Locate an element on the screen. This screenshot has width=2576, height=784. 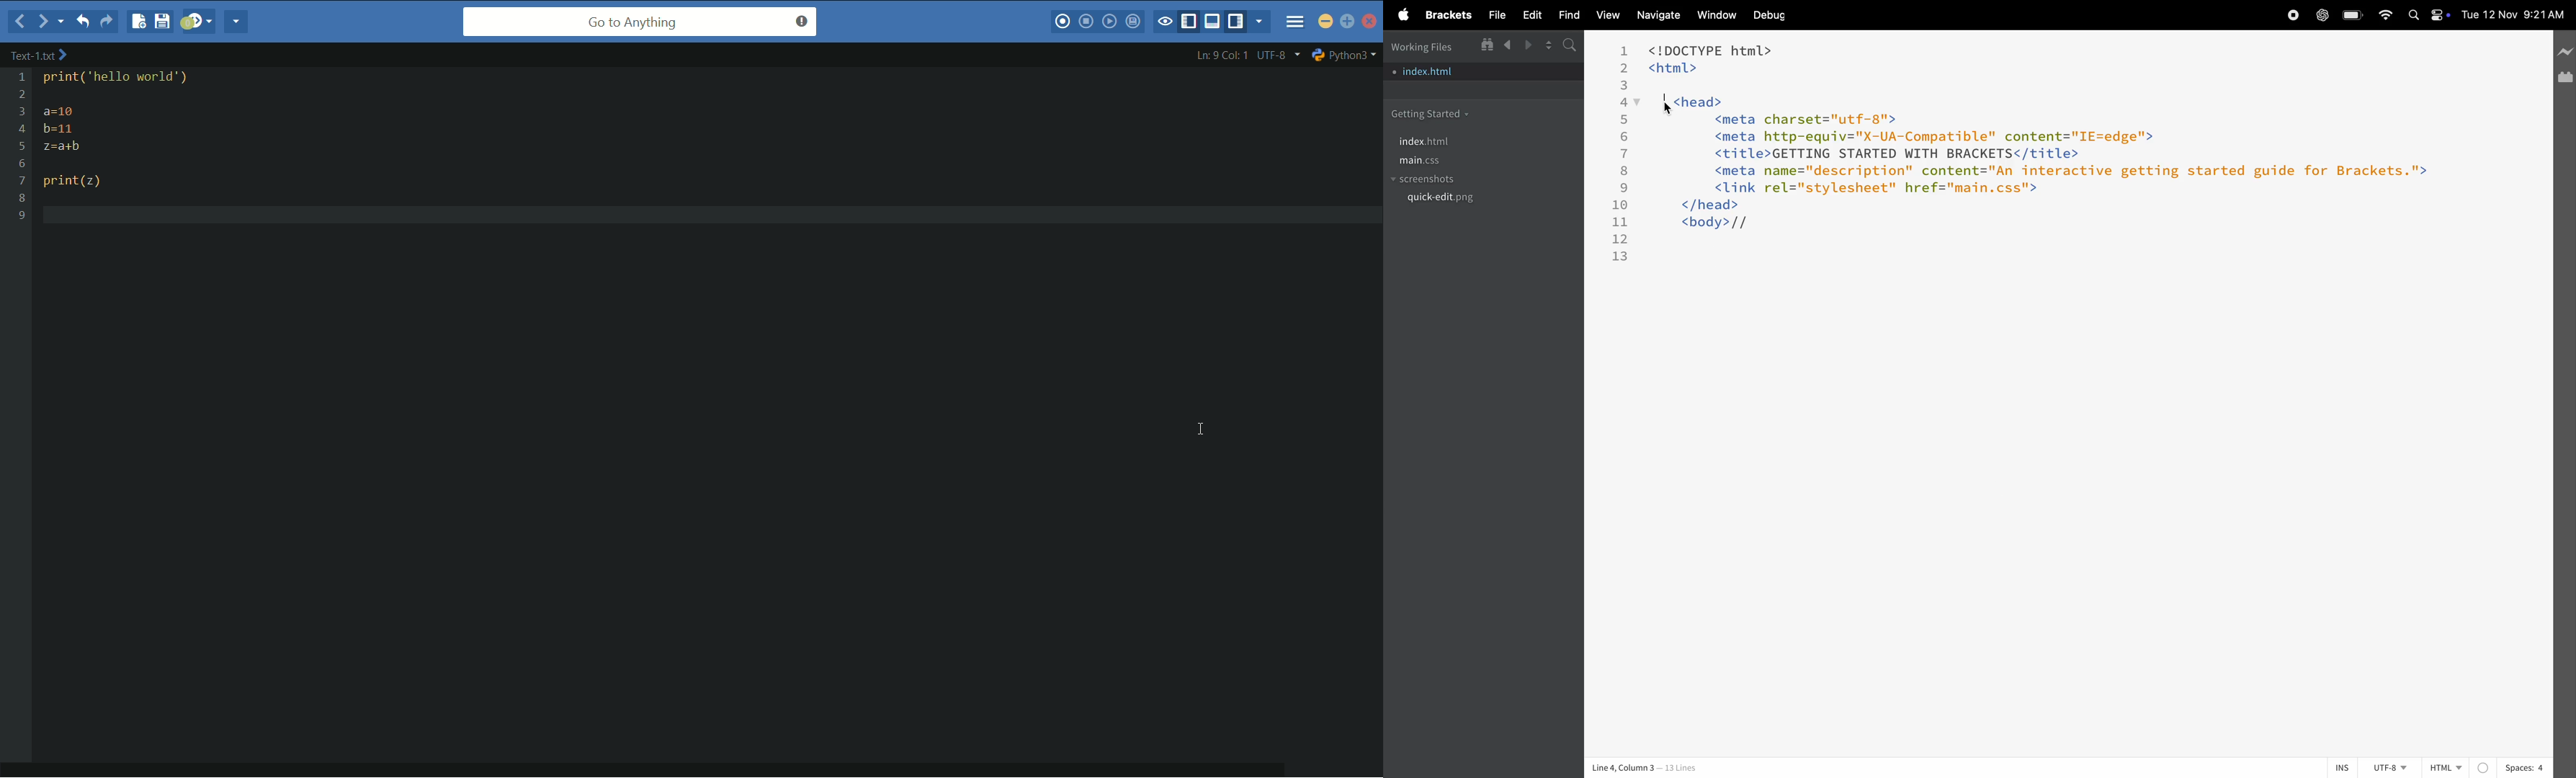
getting started is located at coordinates (1438, 114).